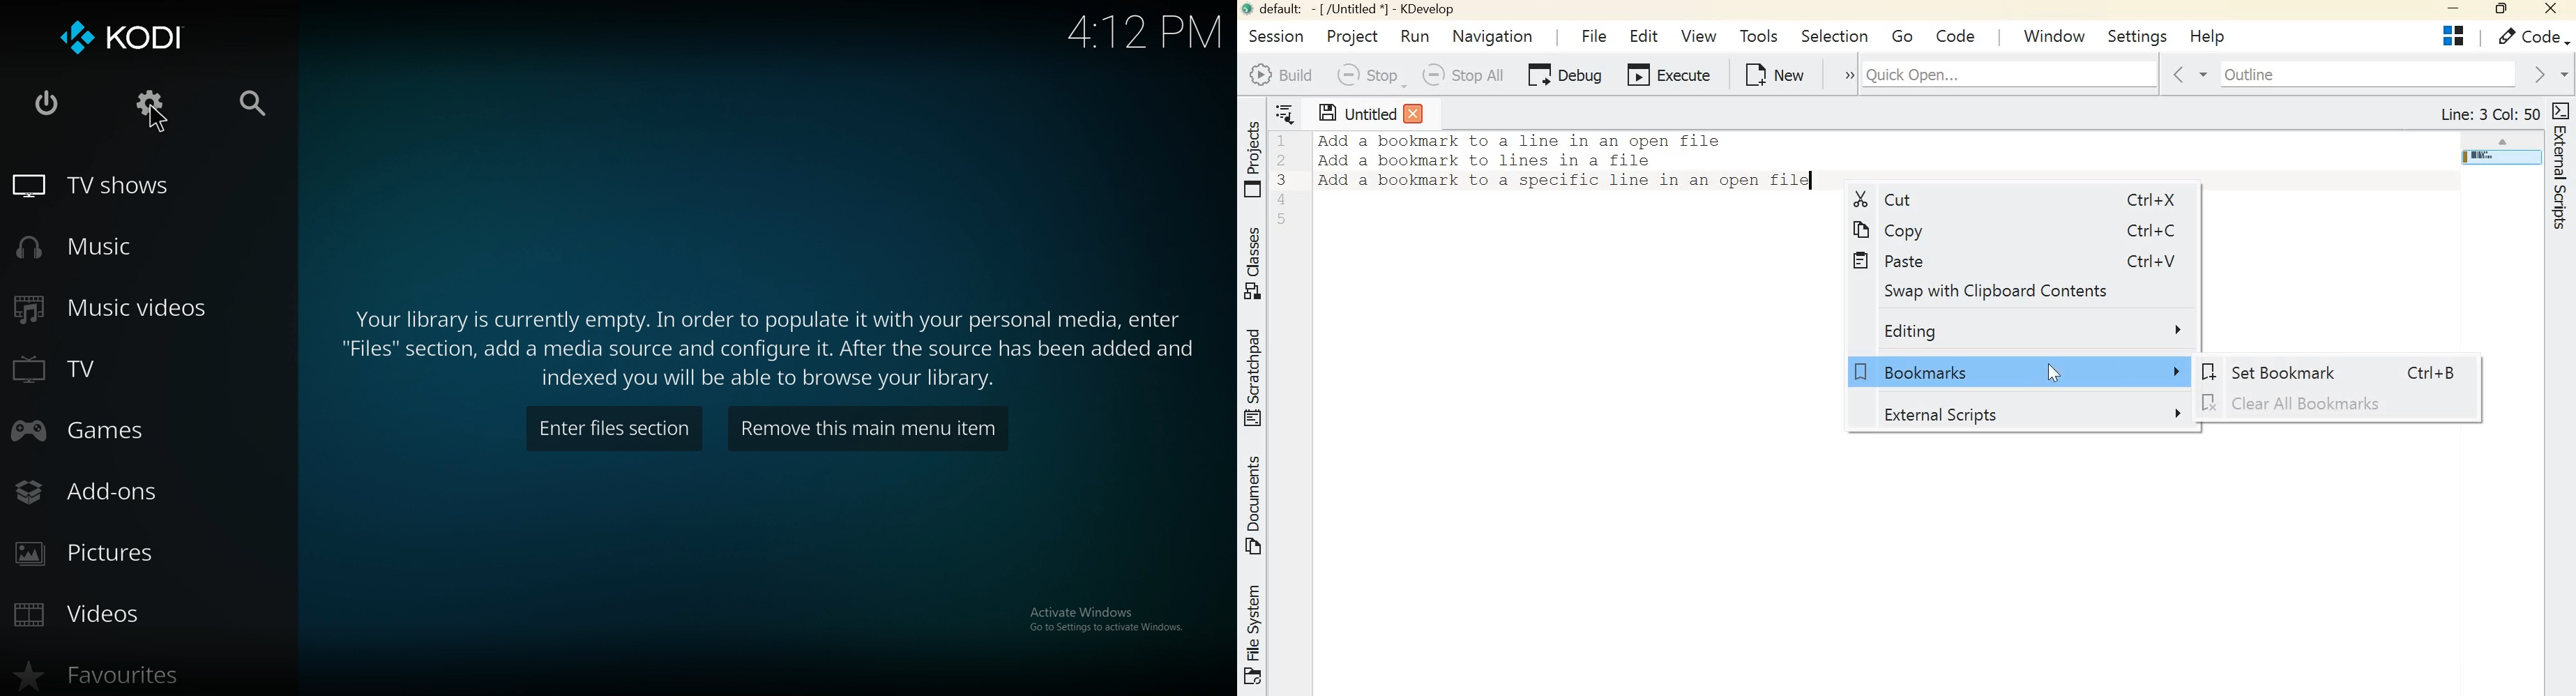 The height and width of the screenshot is (700, 2576). I want to click on tv, so click(90, 369).